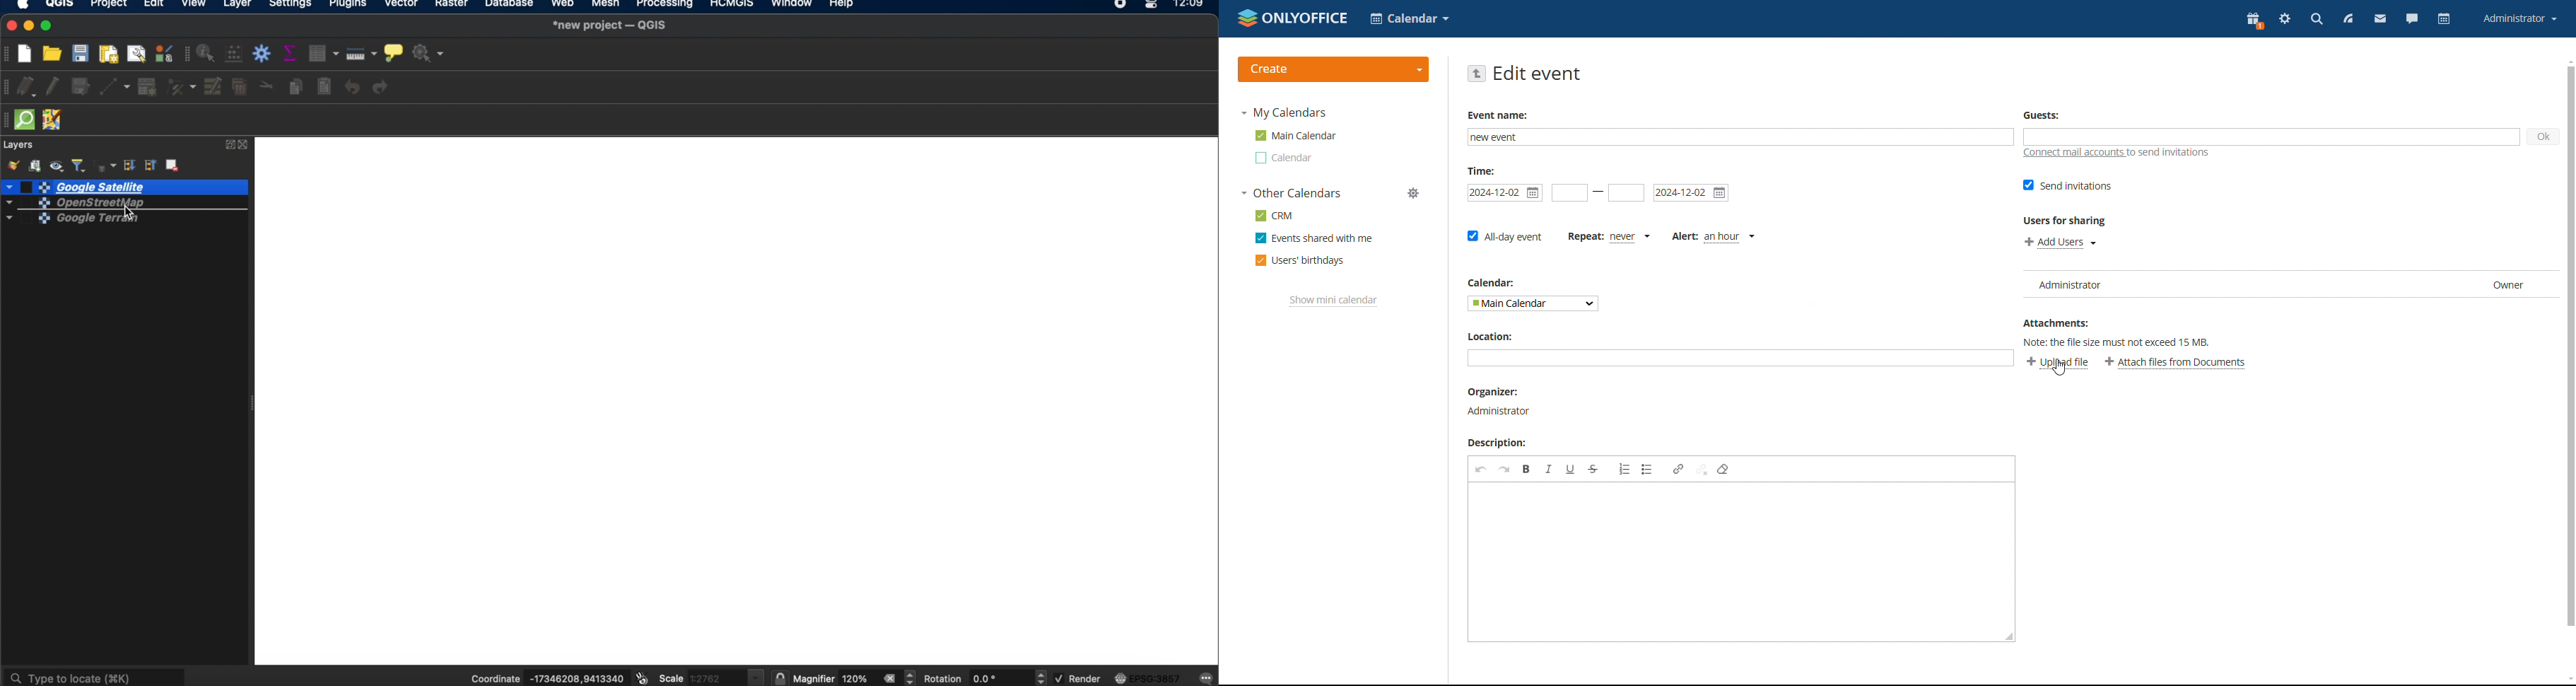  What do you see at coordinates (403, 6) in the screenshot?
I see `vector` at bounding box center [403, 6].